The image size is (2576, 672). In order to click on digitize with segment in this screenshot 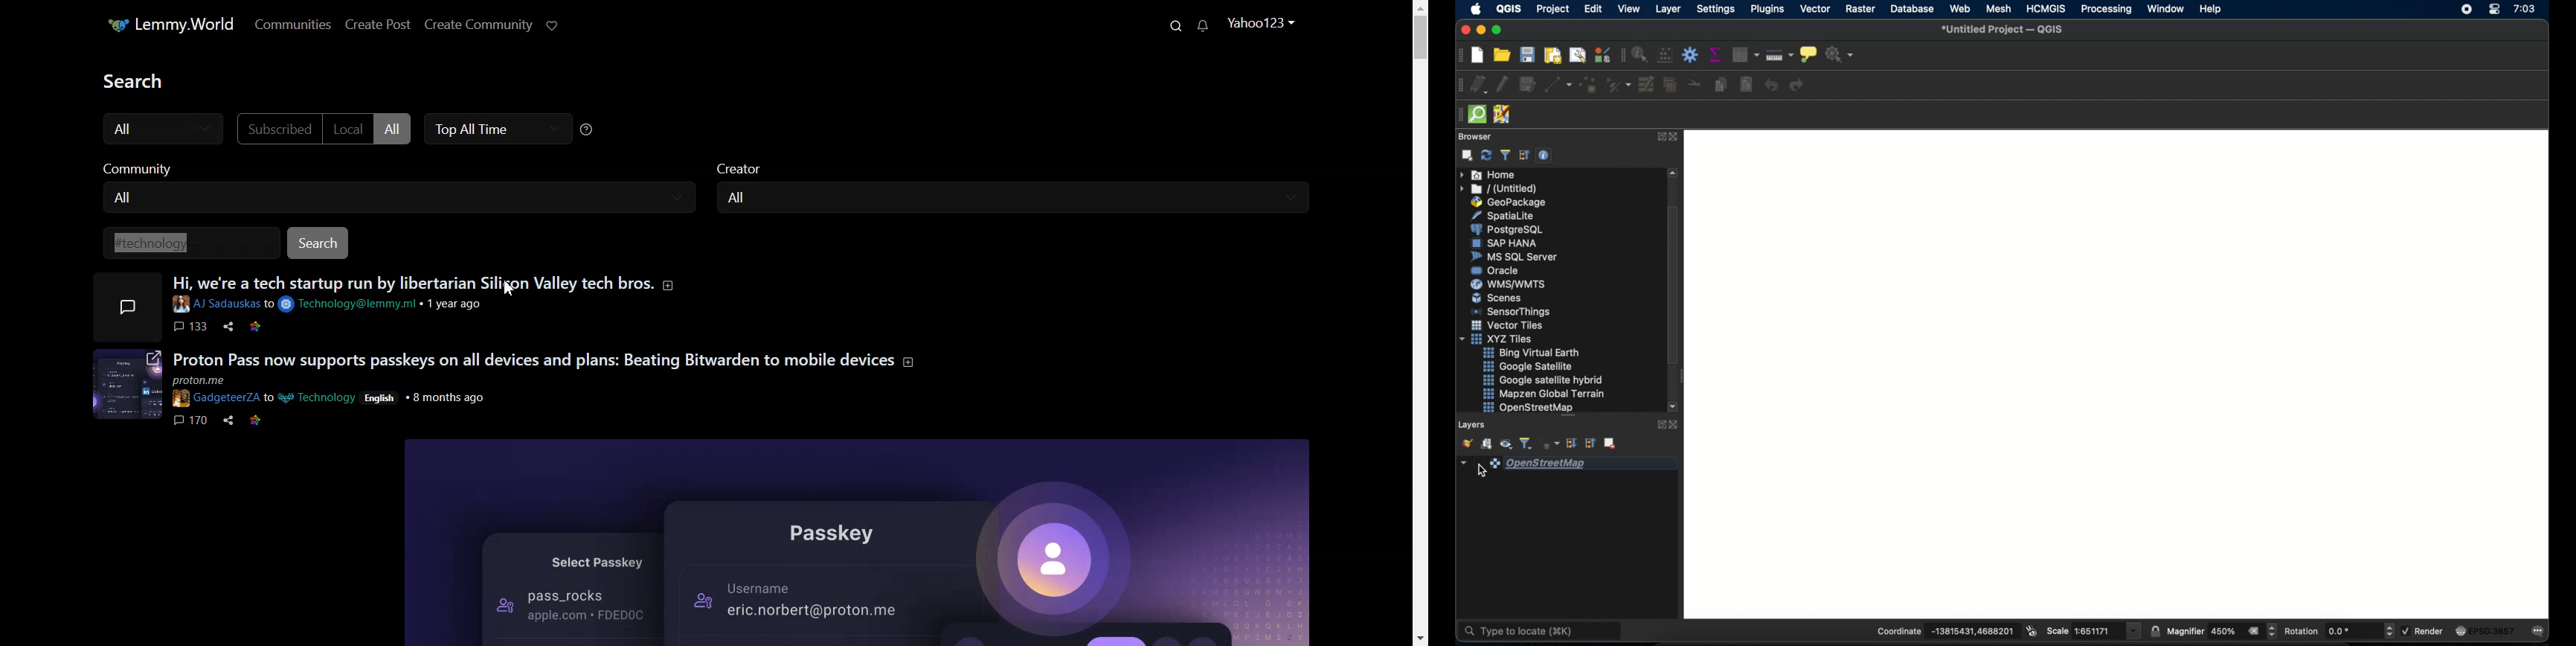, I will do `click(1558, 86)`.